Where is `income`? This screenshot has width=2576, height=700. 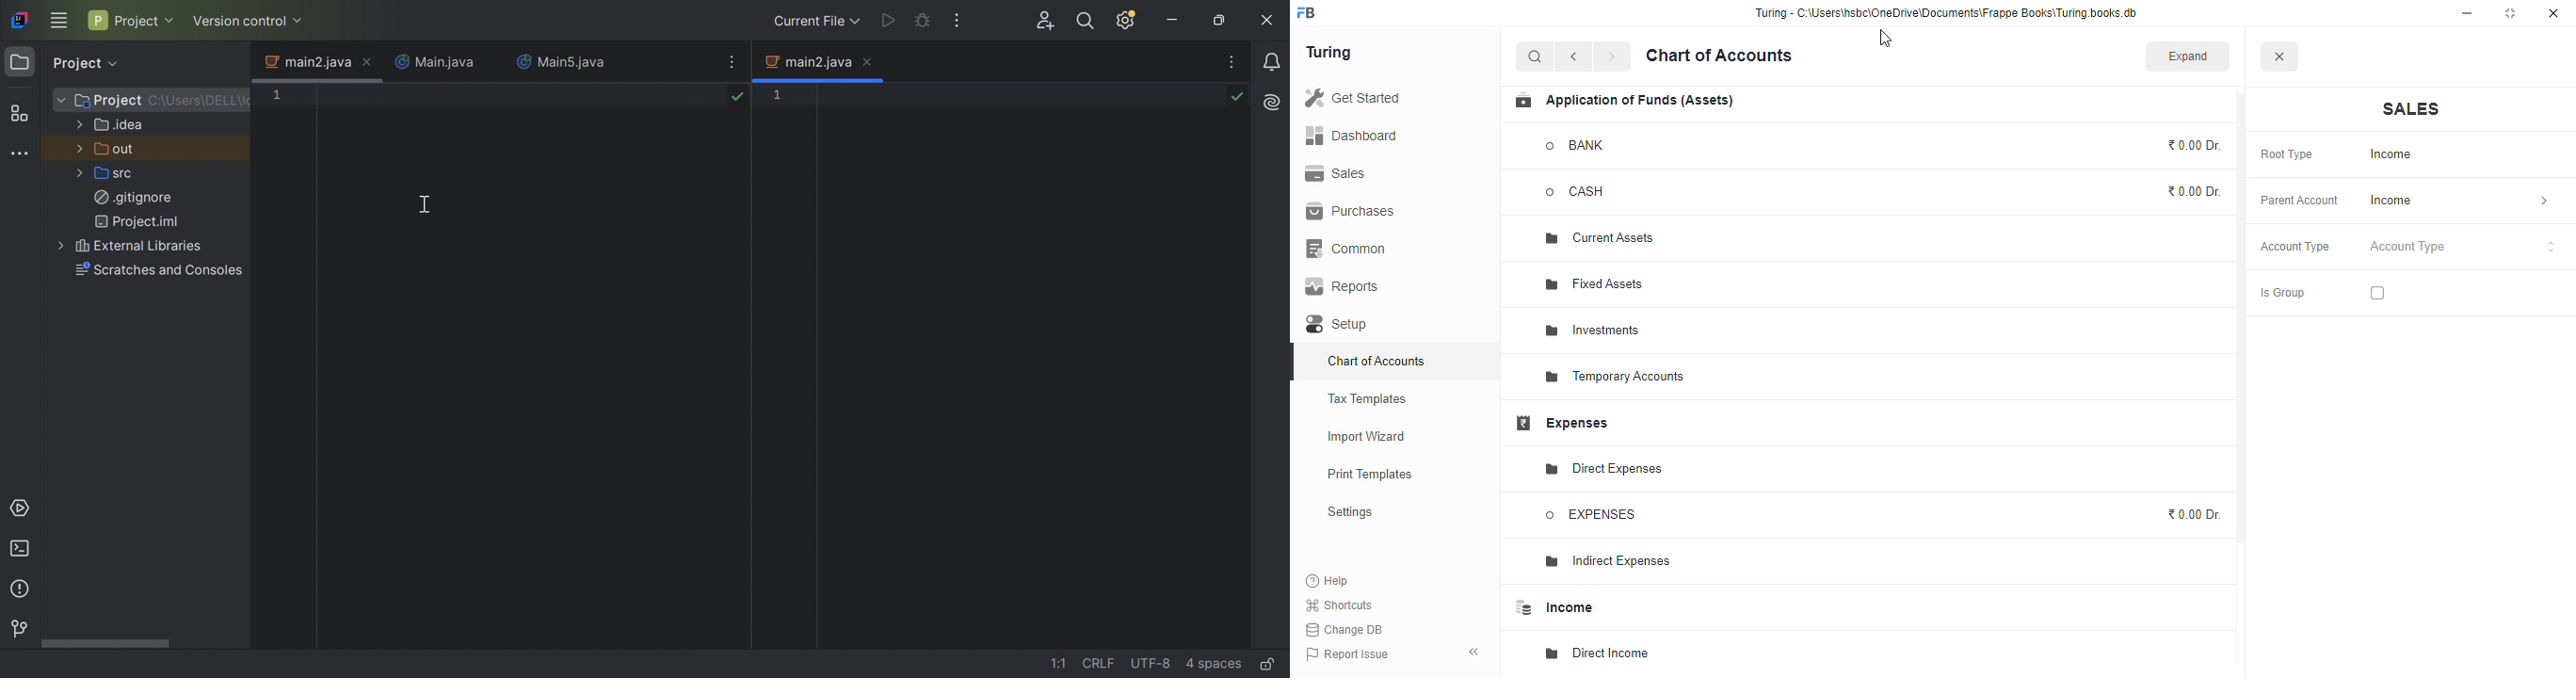 income is located at coordinates (2459, 201).